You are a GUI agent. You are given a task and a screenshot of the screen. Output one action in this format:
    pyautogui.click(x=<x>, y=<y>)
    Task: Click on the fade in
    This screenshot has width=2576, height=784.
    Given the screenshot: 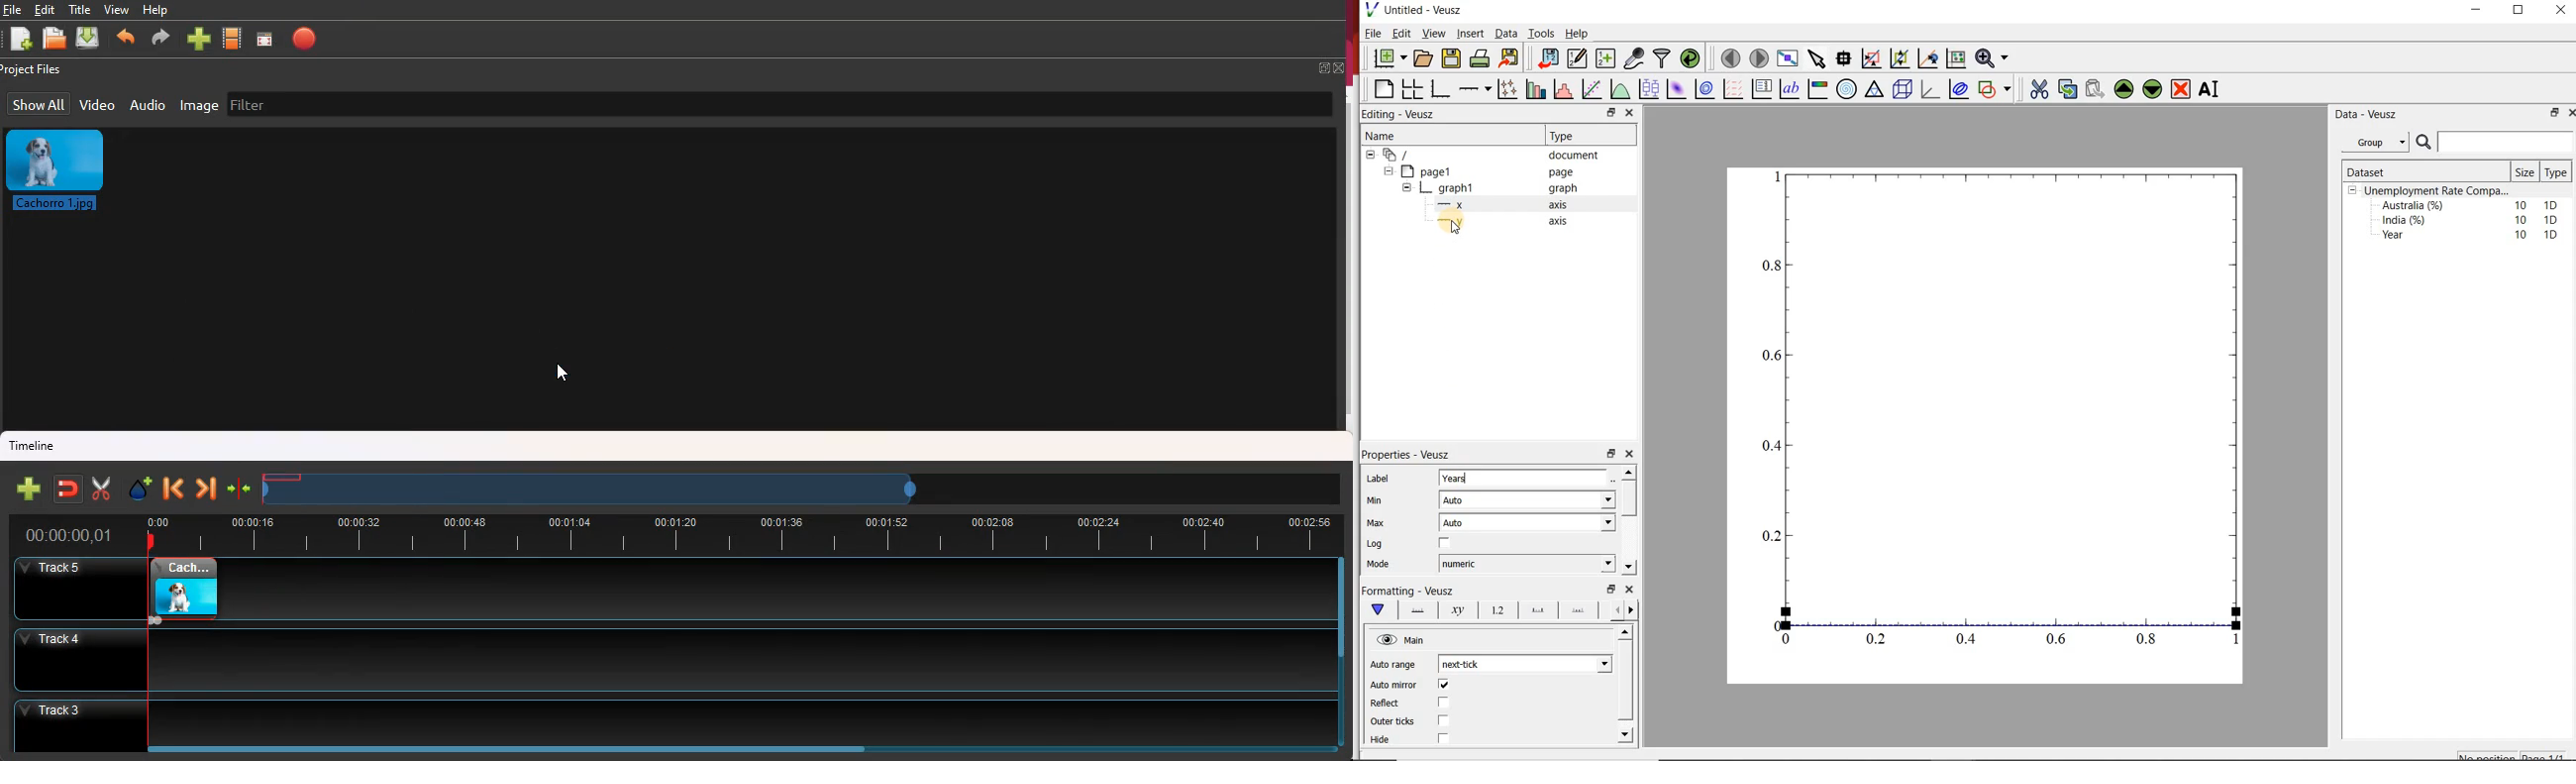 What is the action you would take?
    pyautogui.click(x=156, y=620)
    